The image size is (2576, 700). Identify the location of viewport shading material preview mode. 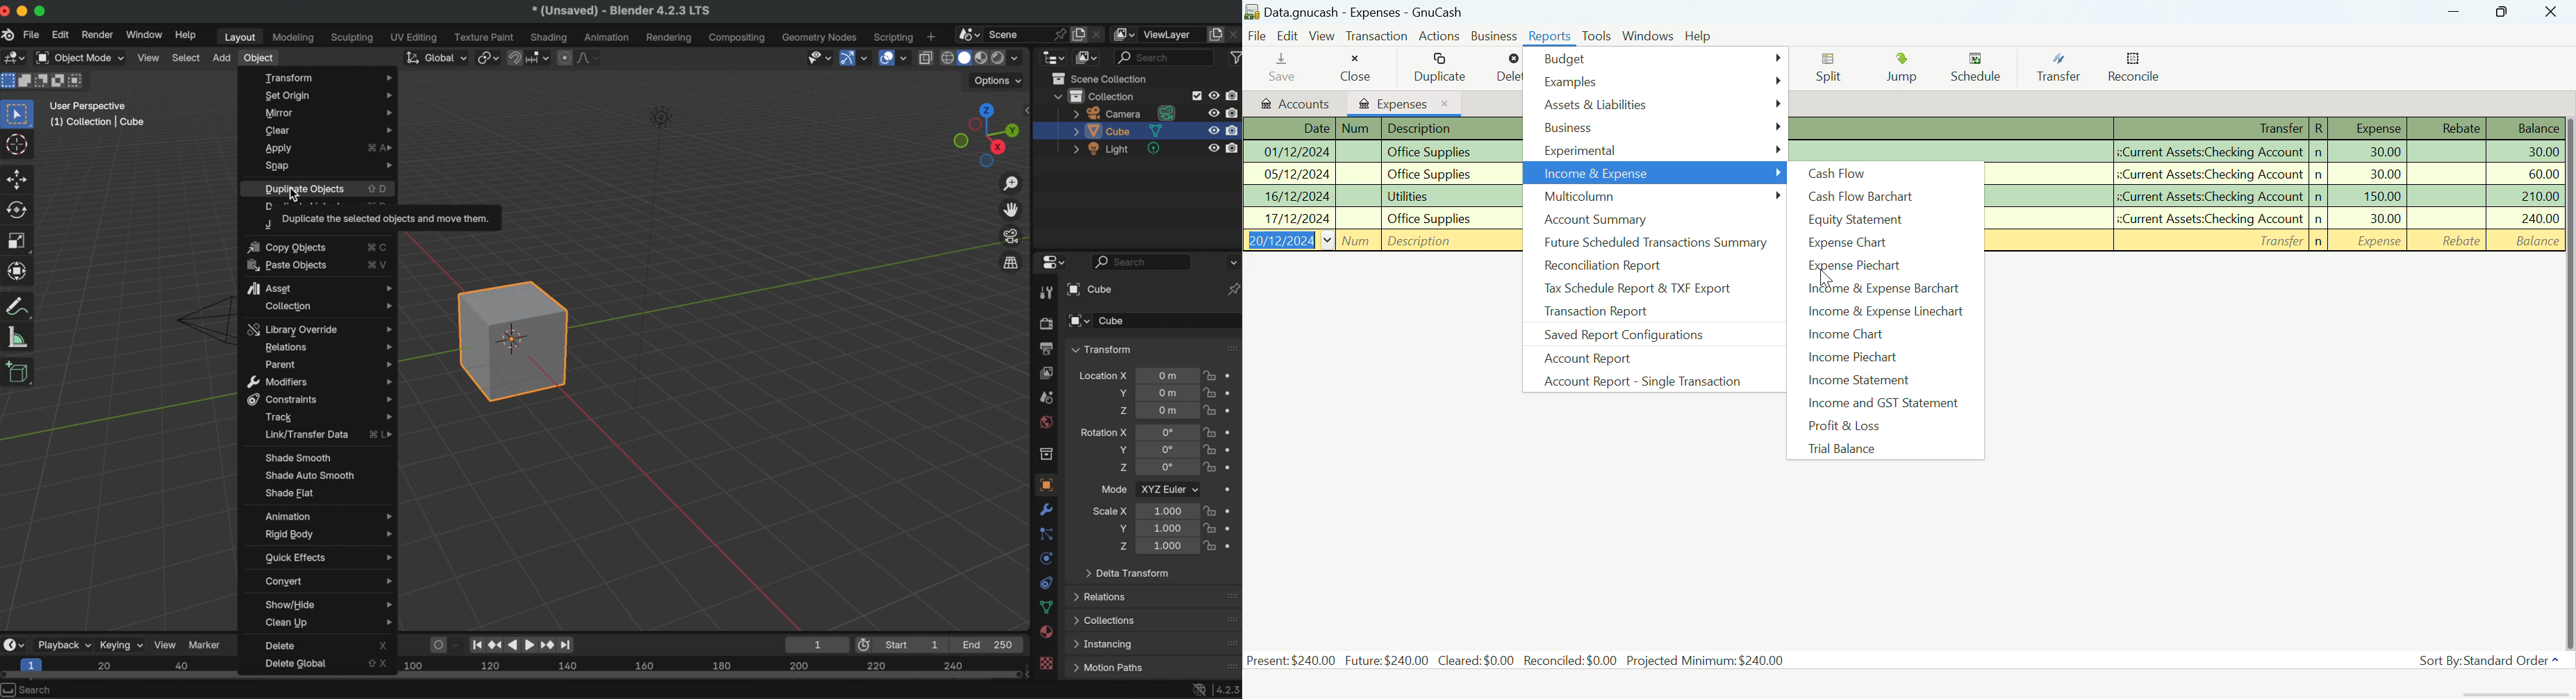
(980, 59).